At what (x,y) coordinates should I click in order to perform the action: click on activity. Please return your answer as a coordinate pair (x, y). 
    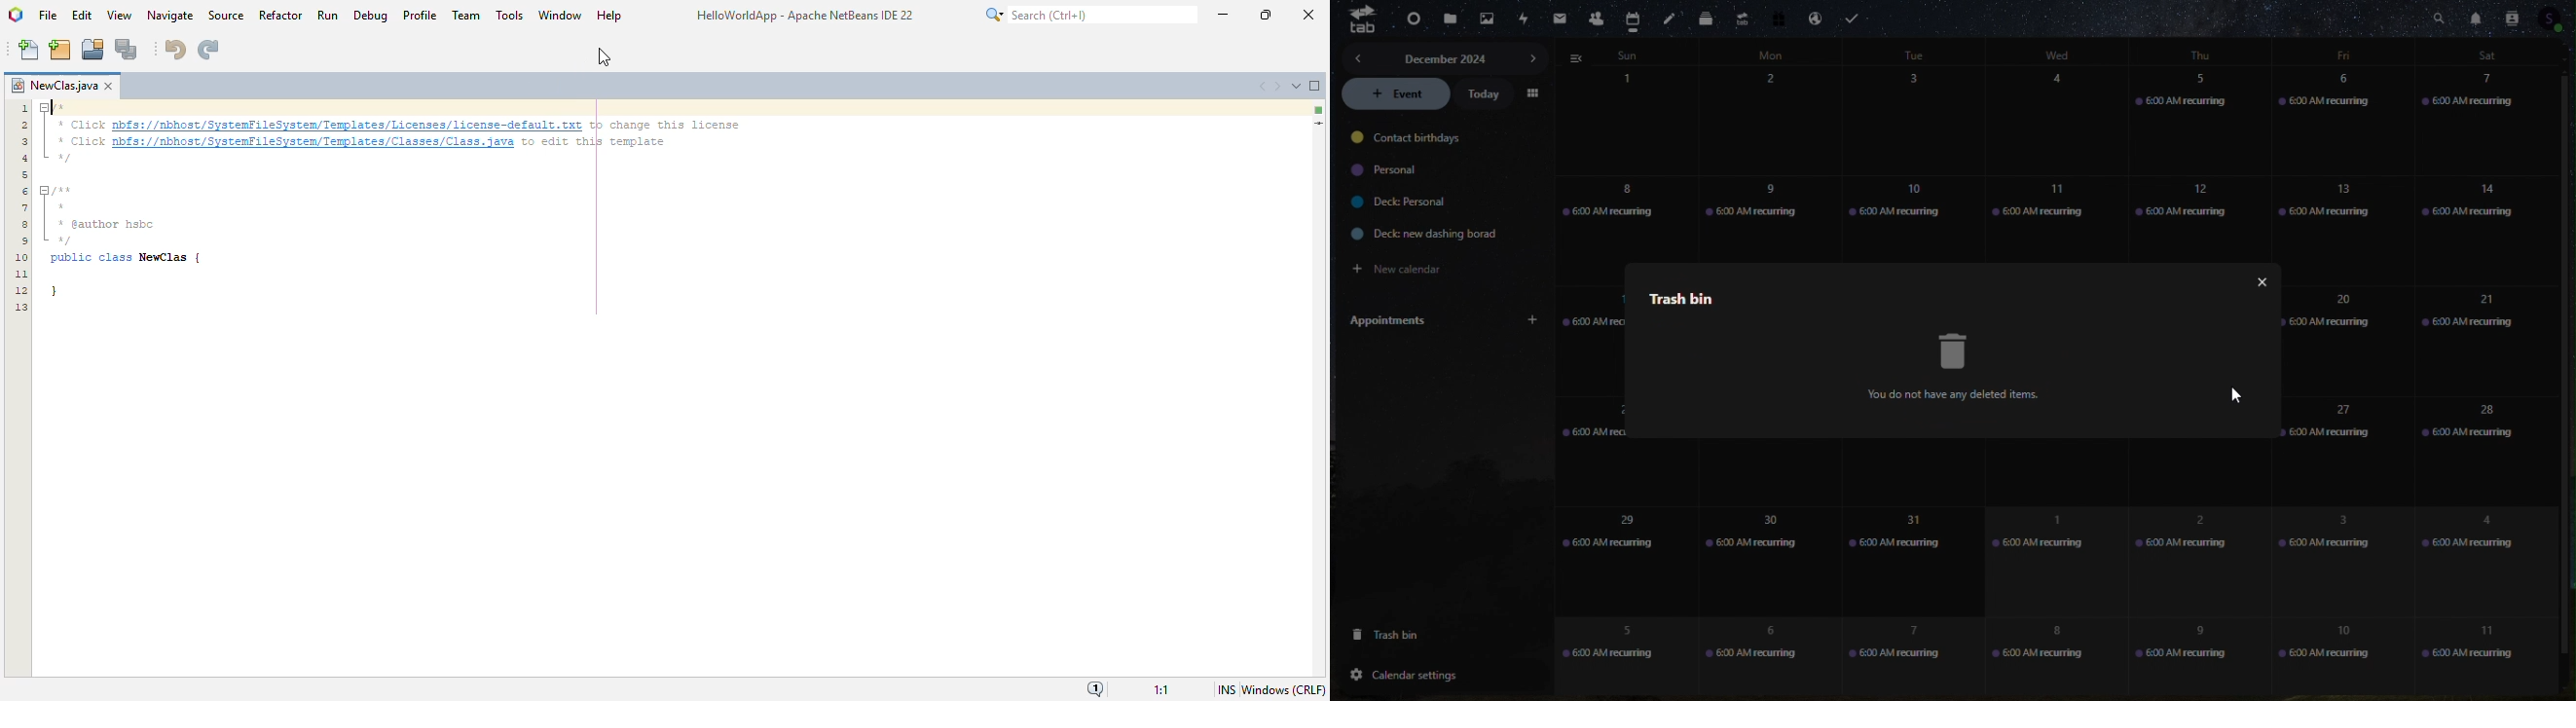
    Looking at the image, I should click on (1523, 19).